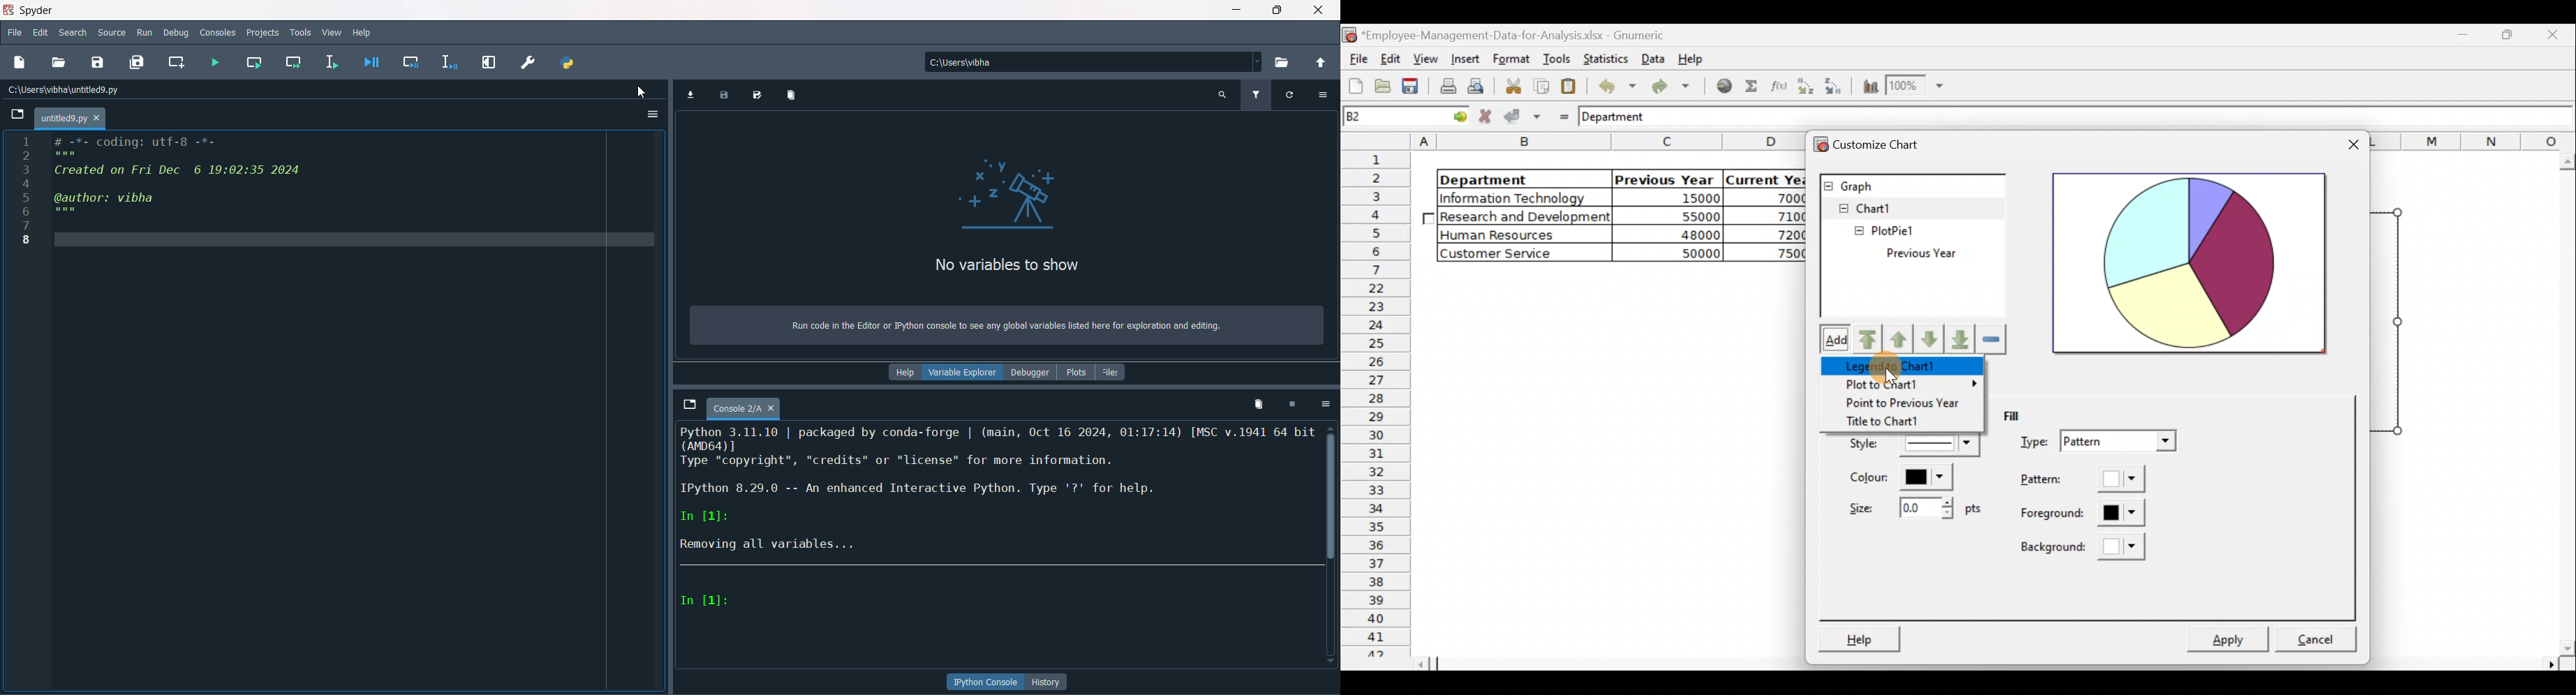 The height and width of the screenshot is (700, 2576). Describe the element at coordinates (1048, 682) in the screenshot. I see `button` at that location.